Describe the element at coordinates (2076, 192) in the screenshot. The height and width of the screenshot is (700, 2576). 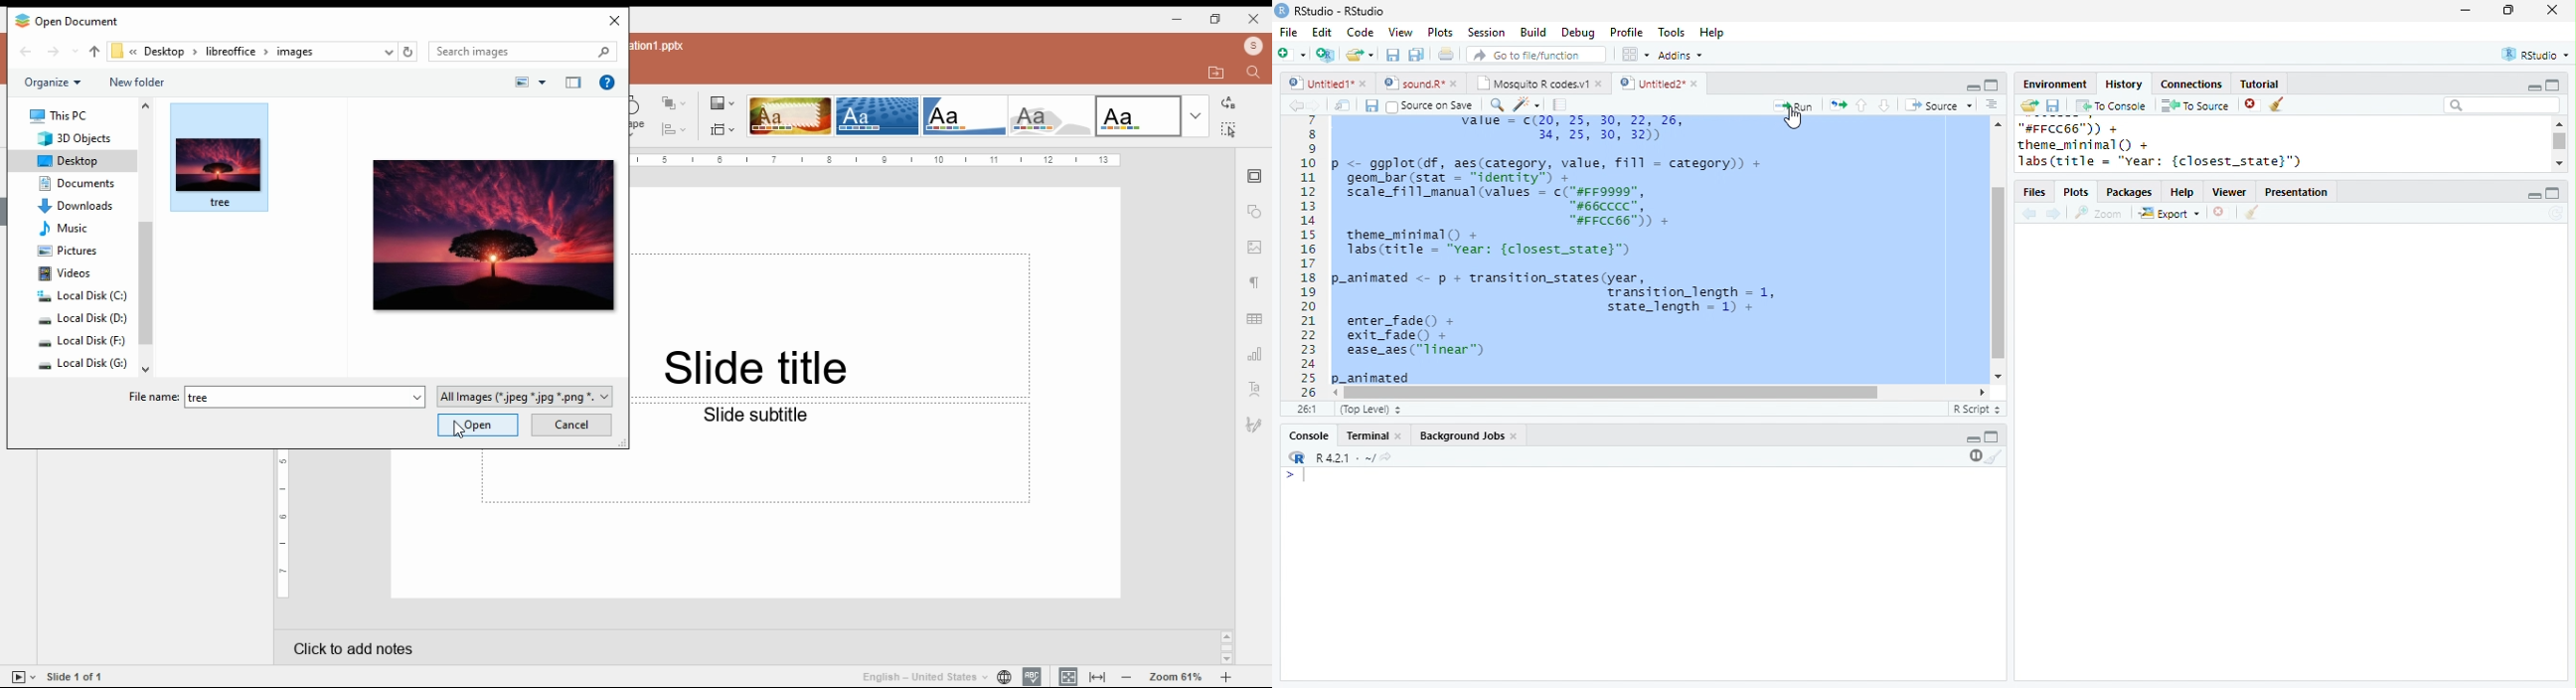
I see `Plots` at that location.